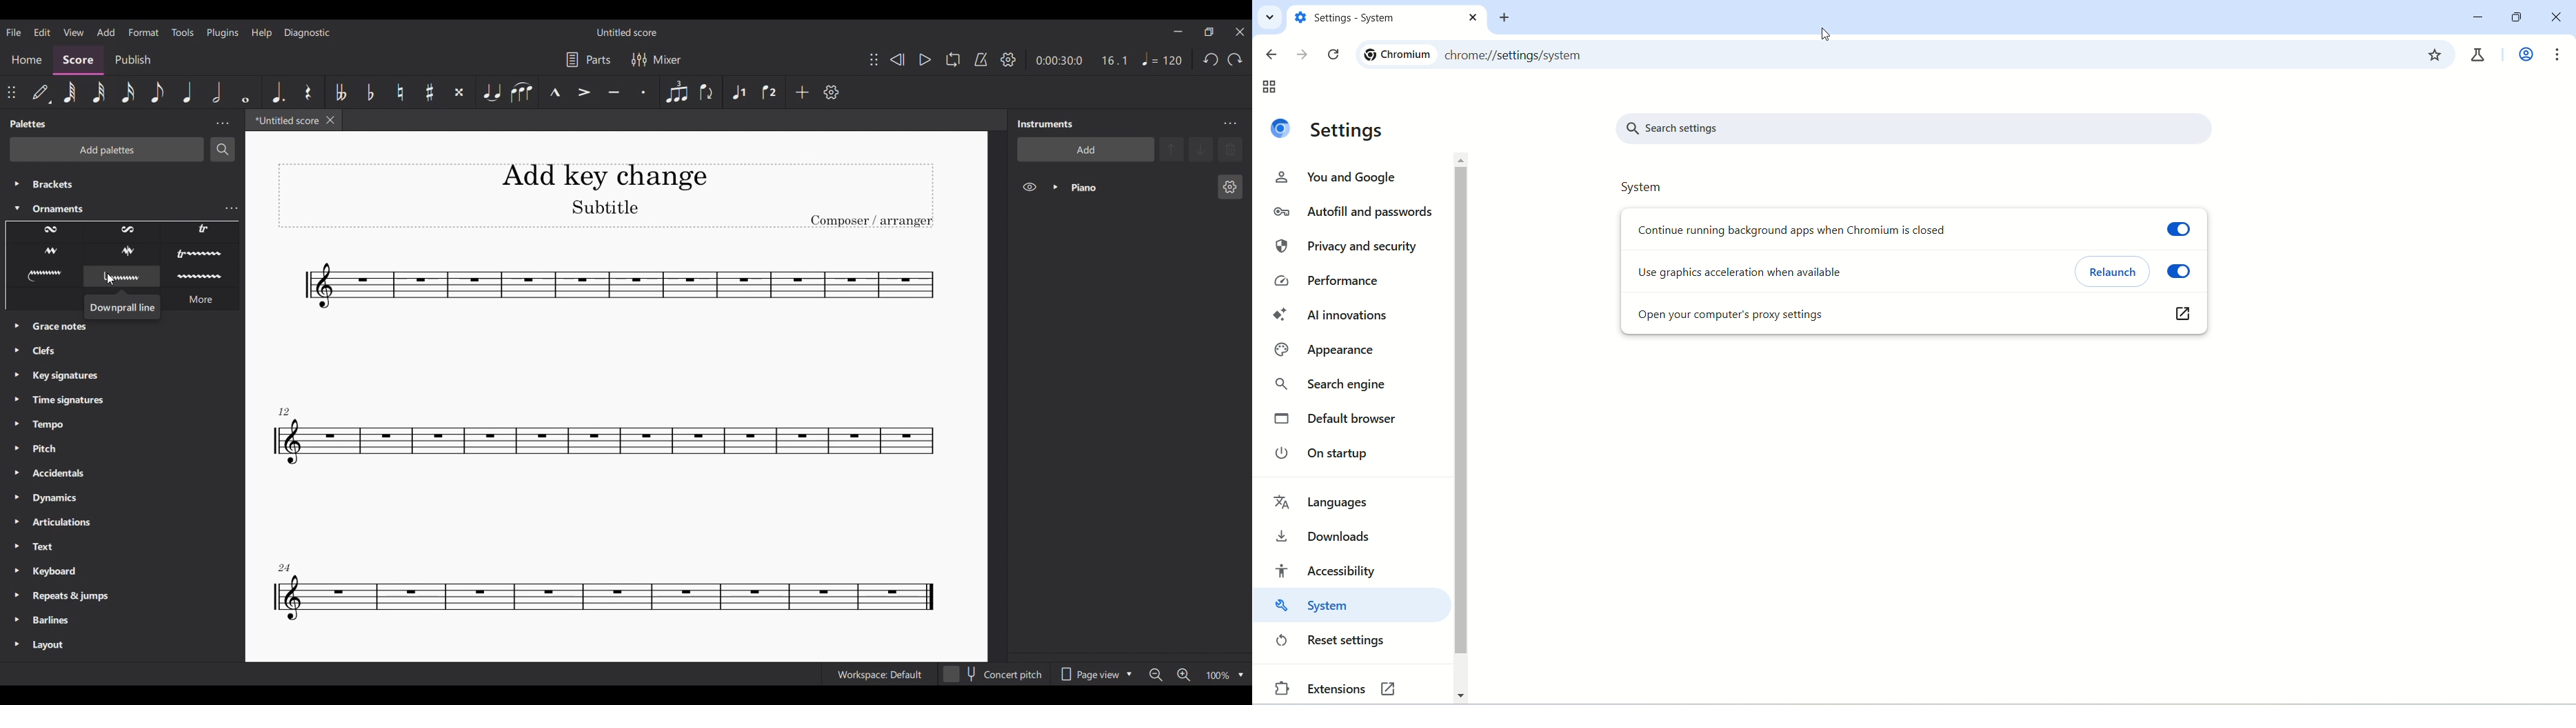  I want to click on Slur, so click(521, 91).